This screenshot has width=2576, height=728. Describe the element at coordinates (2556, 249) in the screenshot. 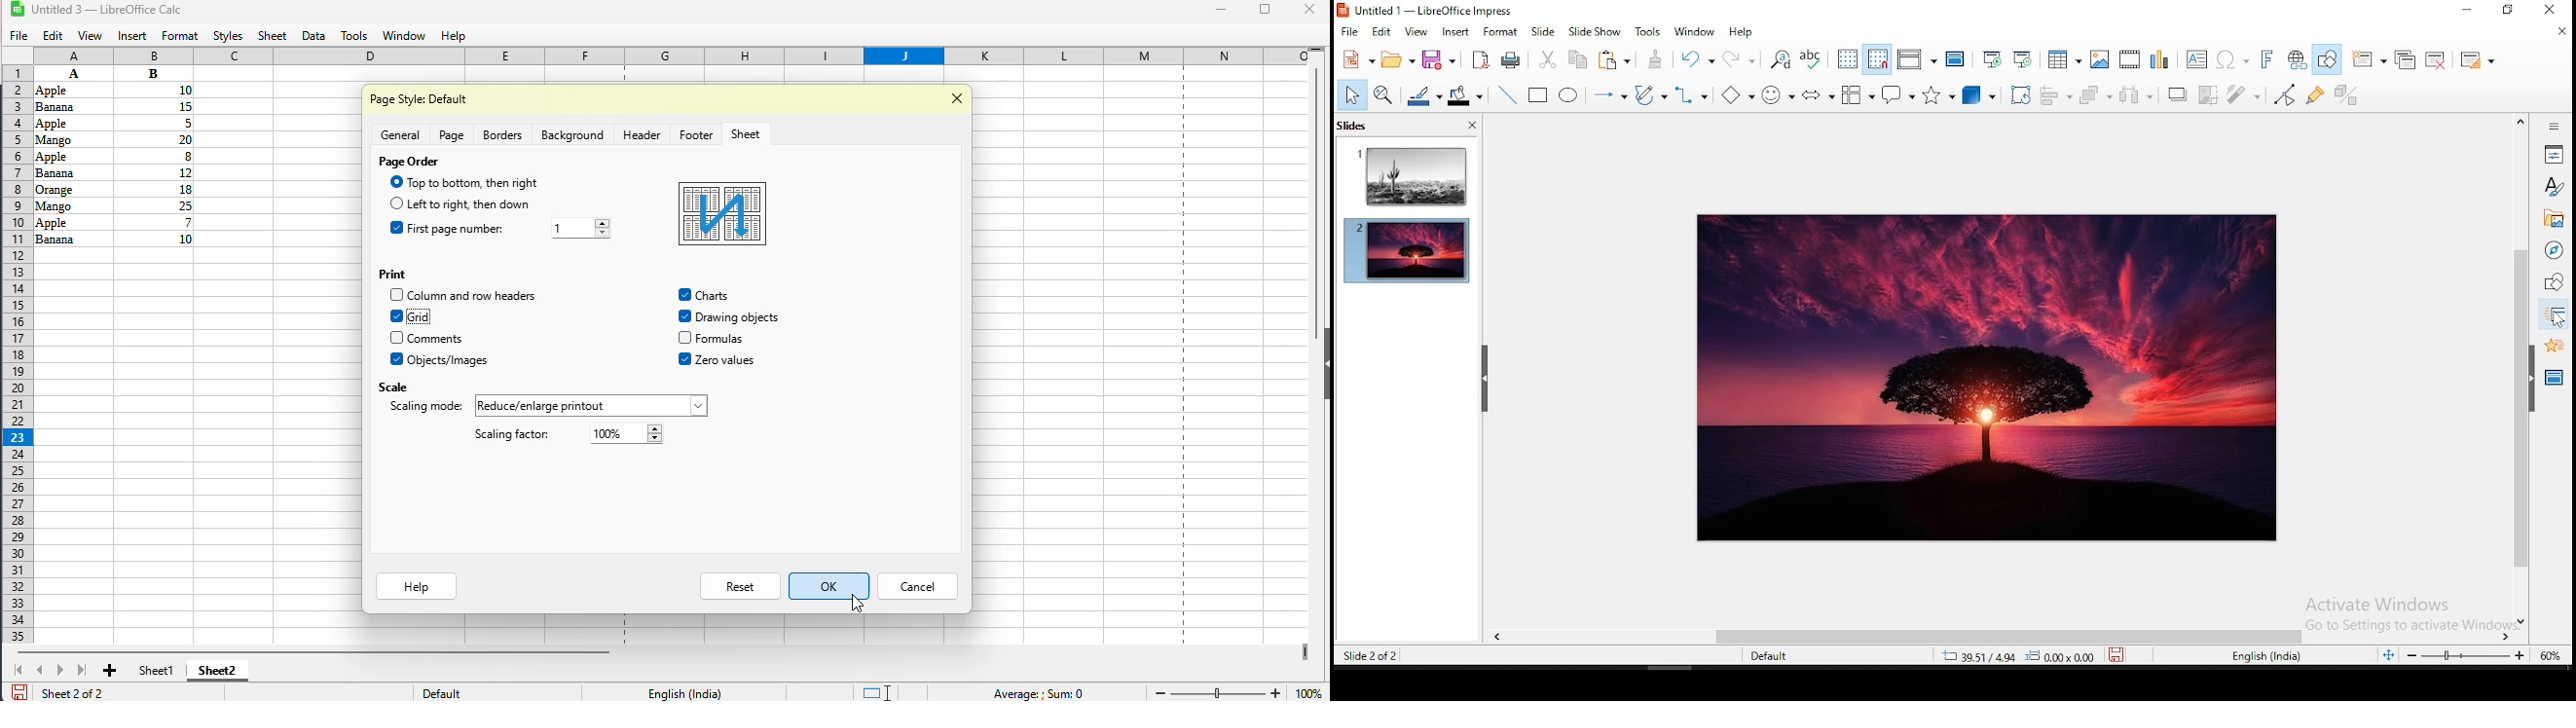

I see `navigator` at that location.